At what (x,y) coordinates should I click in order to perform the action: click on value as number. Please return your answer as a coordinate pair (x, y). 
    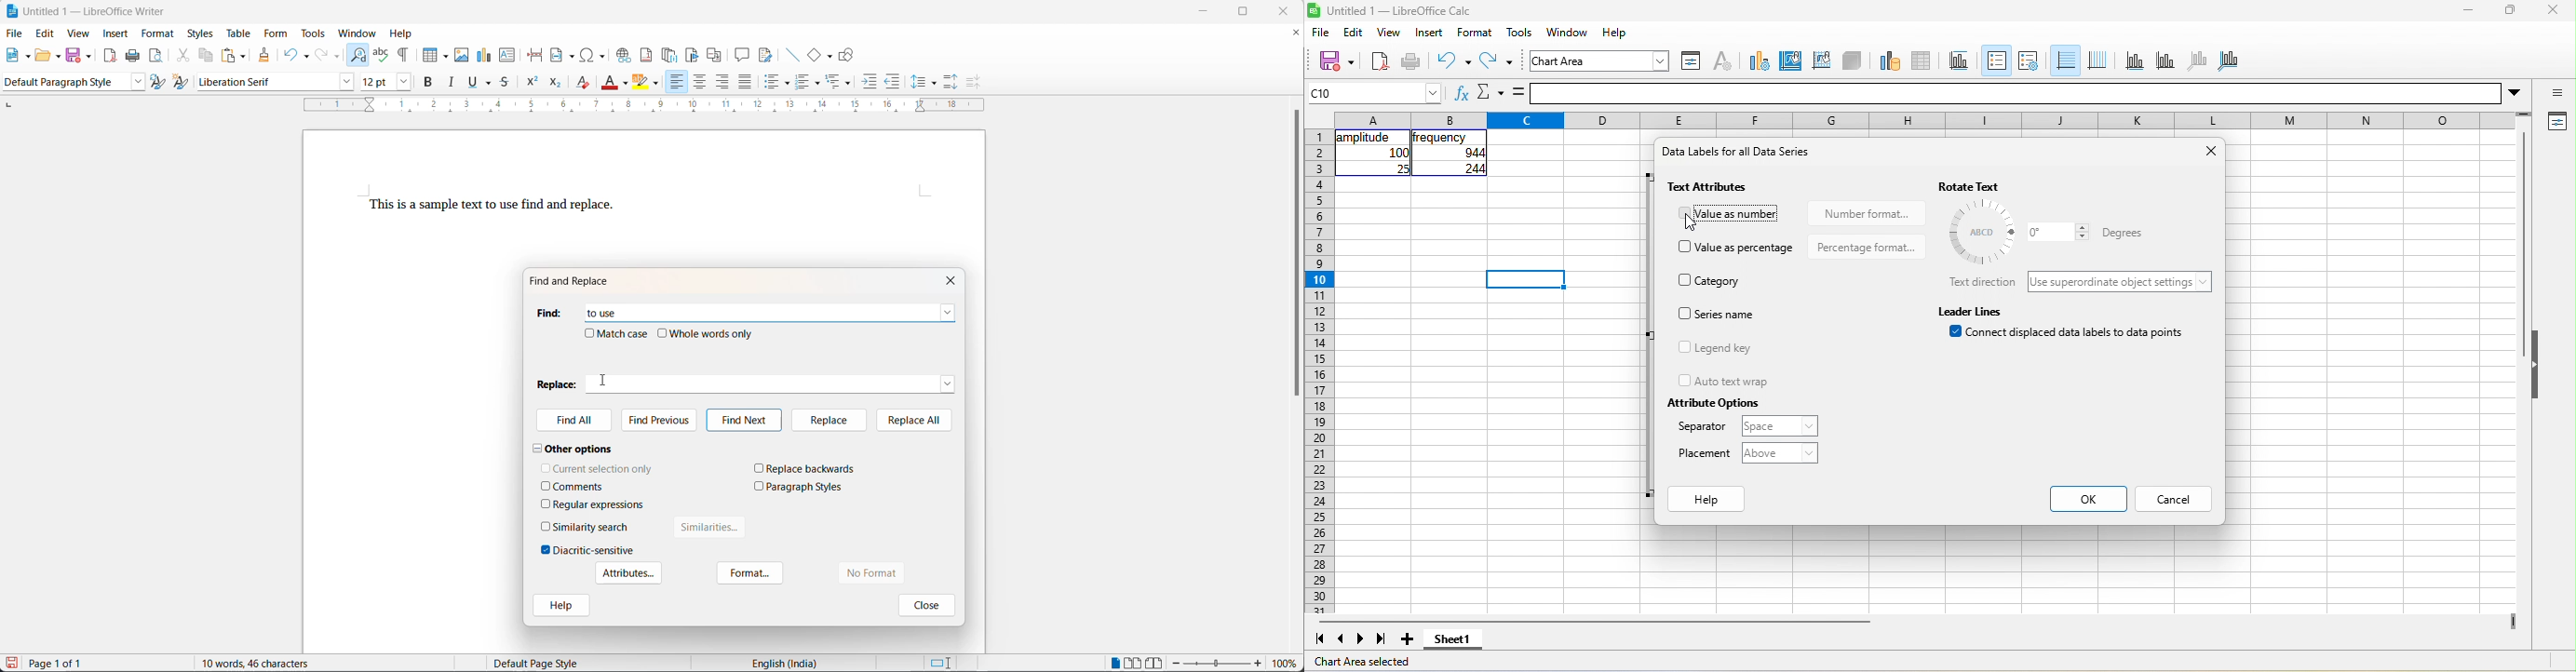
    Looking at the image, I should click on (1729, 213).